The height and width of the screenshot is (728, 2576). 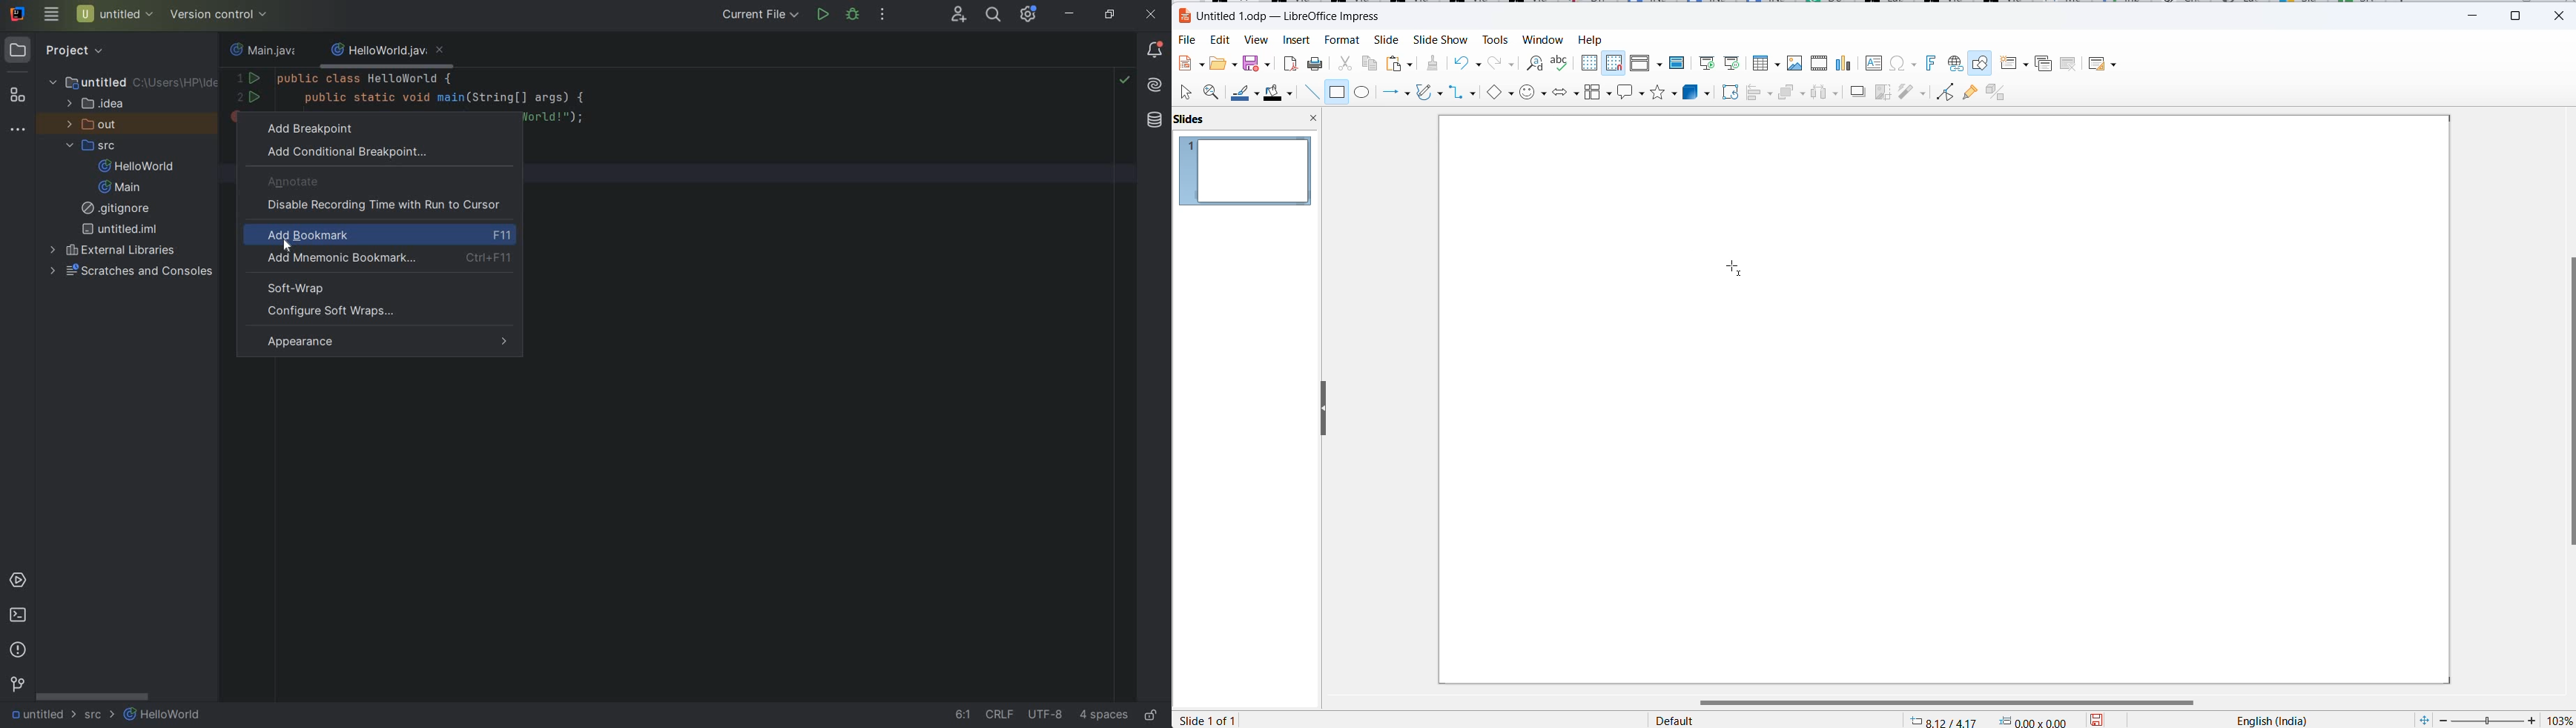 What do you see at coordinates (1462, 93) in the screenshot?
I see `connectors` at bounding box center [1462, 93].